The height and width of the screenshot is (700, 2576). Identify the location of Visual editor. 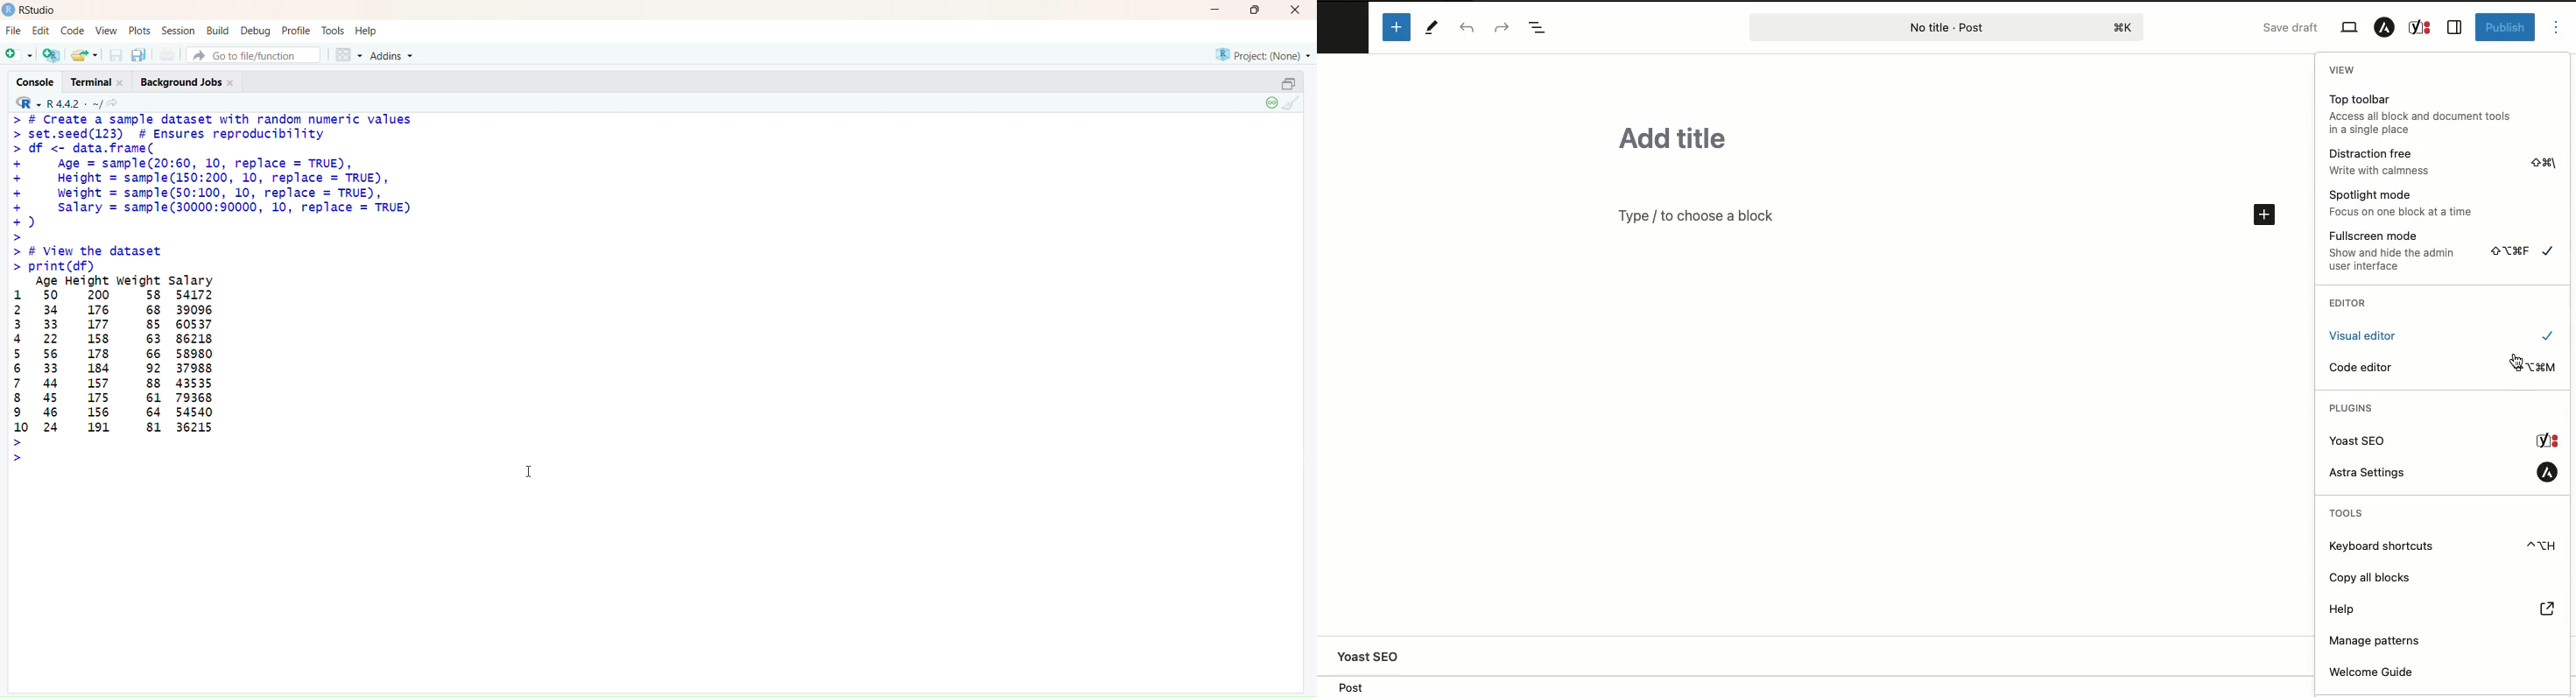
(2443, 334).